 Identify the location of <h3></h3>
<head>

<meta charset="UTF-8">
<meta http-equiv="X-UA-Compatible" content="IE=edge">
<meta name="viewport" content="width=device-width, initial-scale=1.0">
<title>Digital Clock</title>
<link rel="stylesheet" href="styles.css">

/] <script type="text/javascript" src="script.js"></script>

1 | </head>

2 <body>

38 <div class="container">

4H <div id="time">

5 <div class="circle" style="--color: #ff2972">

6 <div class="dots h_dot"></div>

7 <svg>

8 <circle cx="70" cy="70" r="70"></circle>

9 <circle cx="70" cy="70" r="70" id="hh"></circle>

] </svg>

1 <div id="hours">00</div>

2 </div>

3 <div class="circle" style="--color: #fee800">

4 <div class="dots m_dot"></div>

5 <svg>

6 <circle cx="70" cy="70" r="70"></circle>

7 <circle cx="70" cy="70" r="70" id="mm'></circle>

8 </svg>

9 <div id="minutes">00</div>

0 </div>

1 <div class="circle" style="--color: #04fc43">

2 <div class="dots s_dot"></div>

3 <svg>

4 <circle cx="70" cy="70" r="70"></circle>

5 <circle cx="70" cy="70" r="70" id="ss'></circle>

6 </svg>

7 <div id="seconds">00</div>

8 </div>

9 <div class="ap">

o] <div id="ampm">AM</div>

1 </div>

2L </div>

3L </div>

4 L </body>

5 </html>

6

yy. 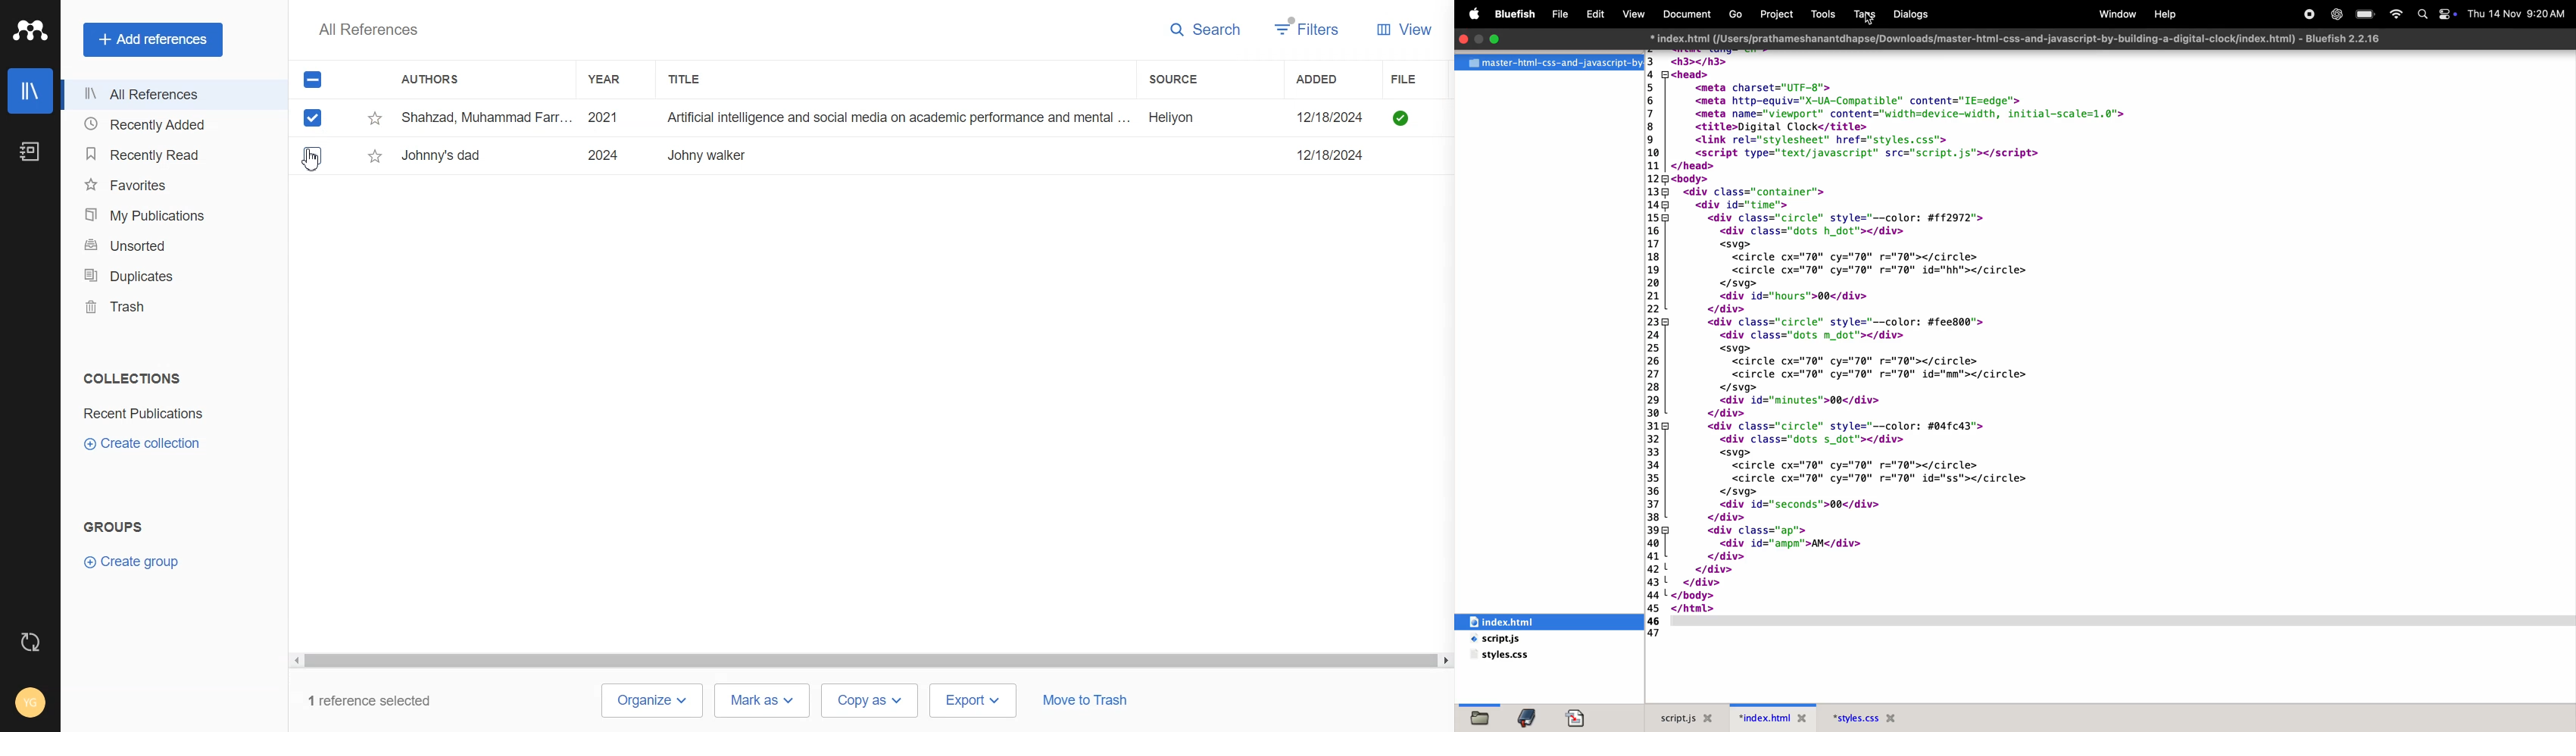
(1941, 343).